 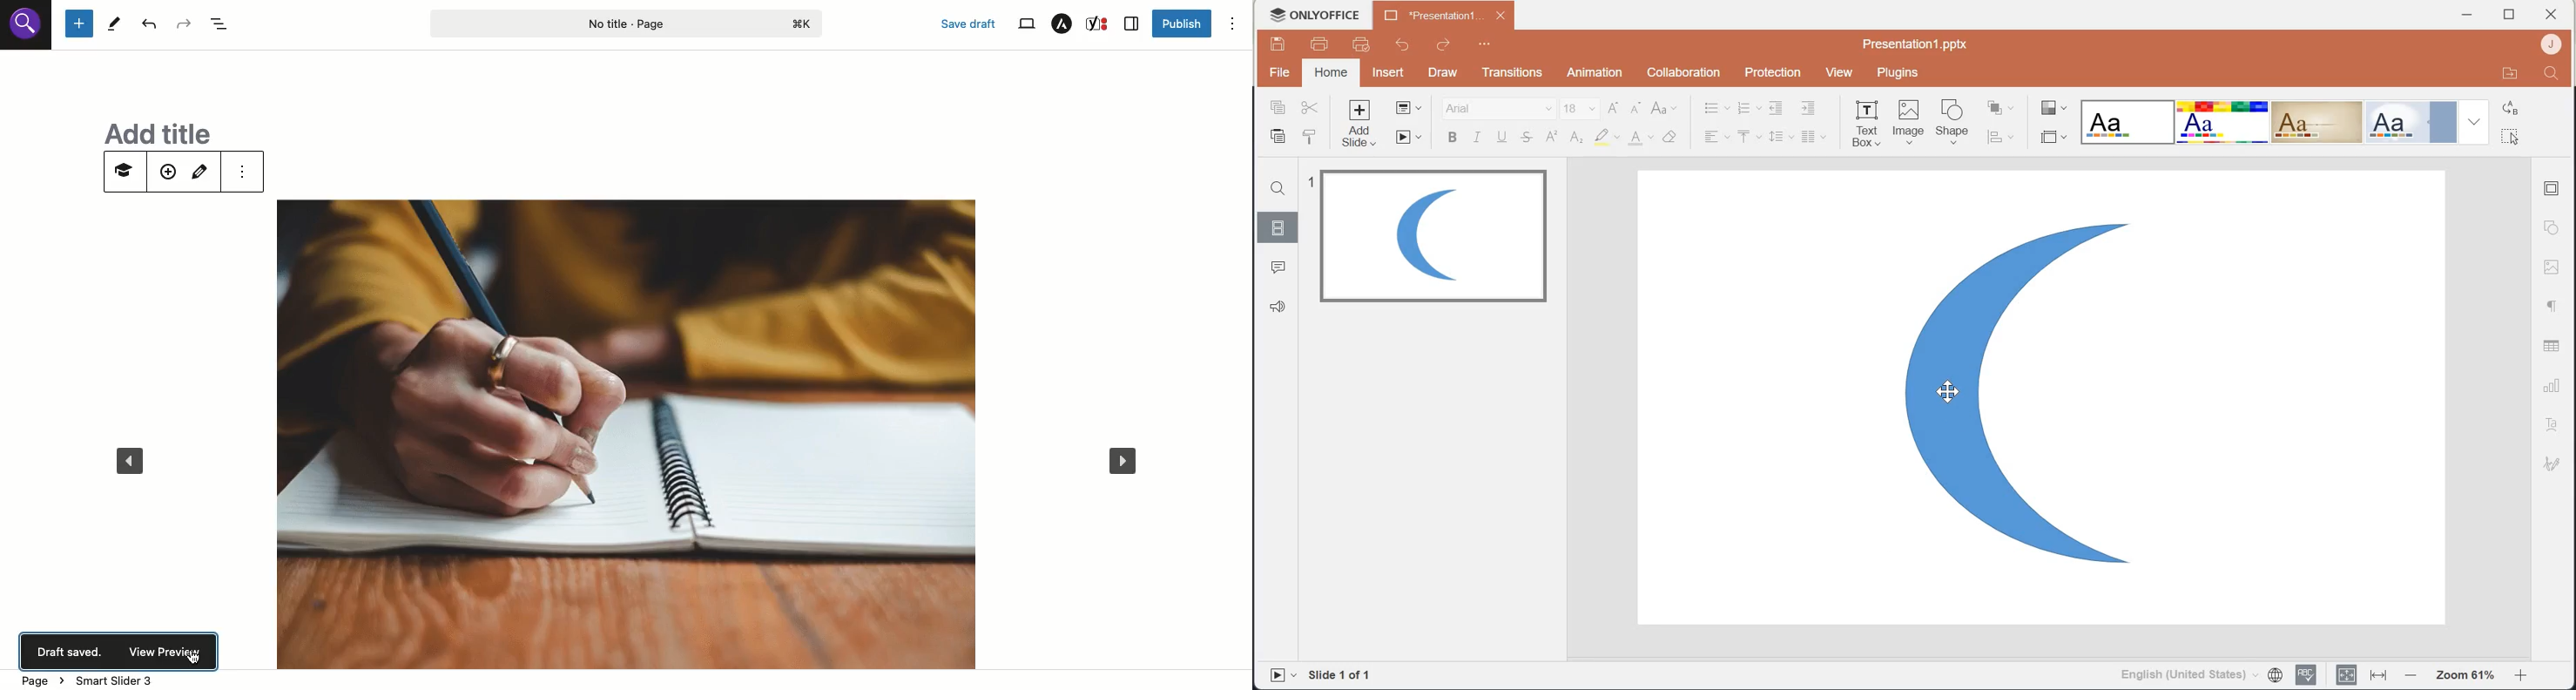 What do you see at coordinates (1314, 14) in the screenshot?
I see `Logo` at bounding box center [1314, 14].